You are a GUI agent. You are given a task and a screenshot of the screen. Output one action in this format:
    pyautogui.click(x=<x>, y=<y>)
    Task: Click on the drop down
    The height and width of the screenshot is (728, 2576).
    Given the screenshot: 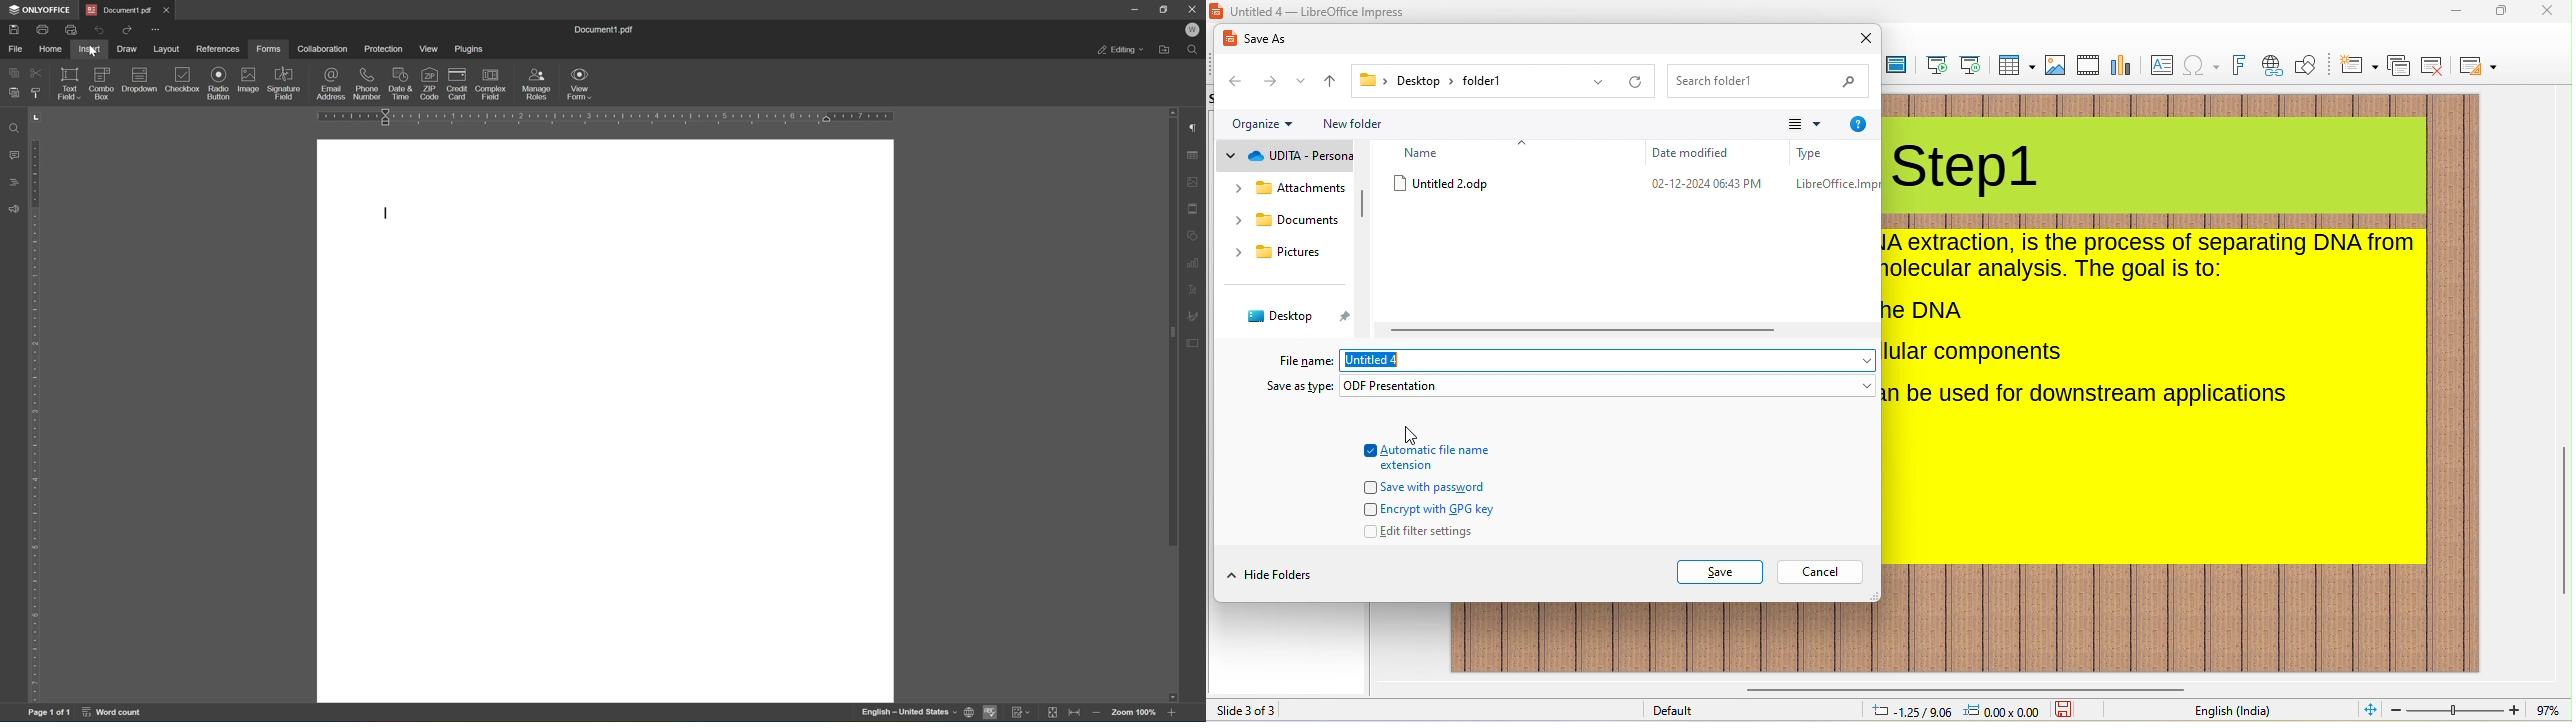 What is the action you would take?
    pyautogui.click(x=1302, y=83)
    